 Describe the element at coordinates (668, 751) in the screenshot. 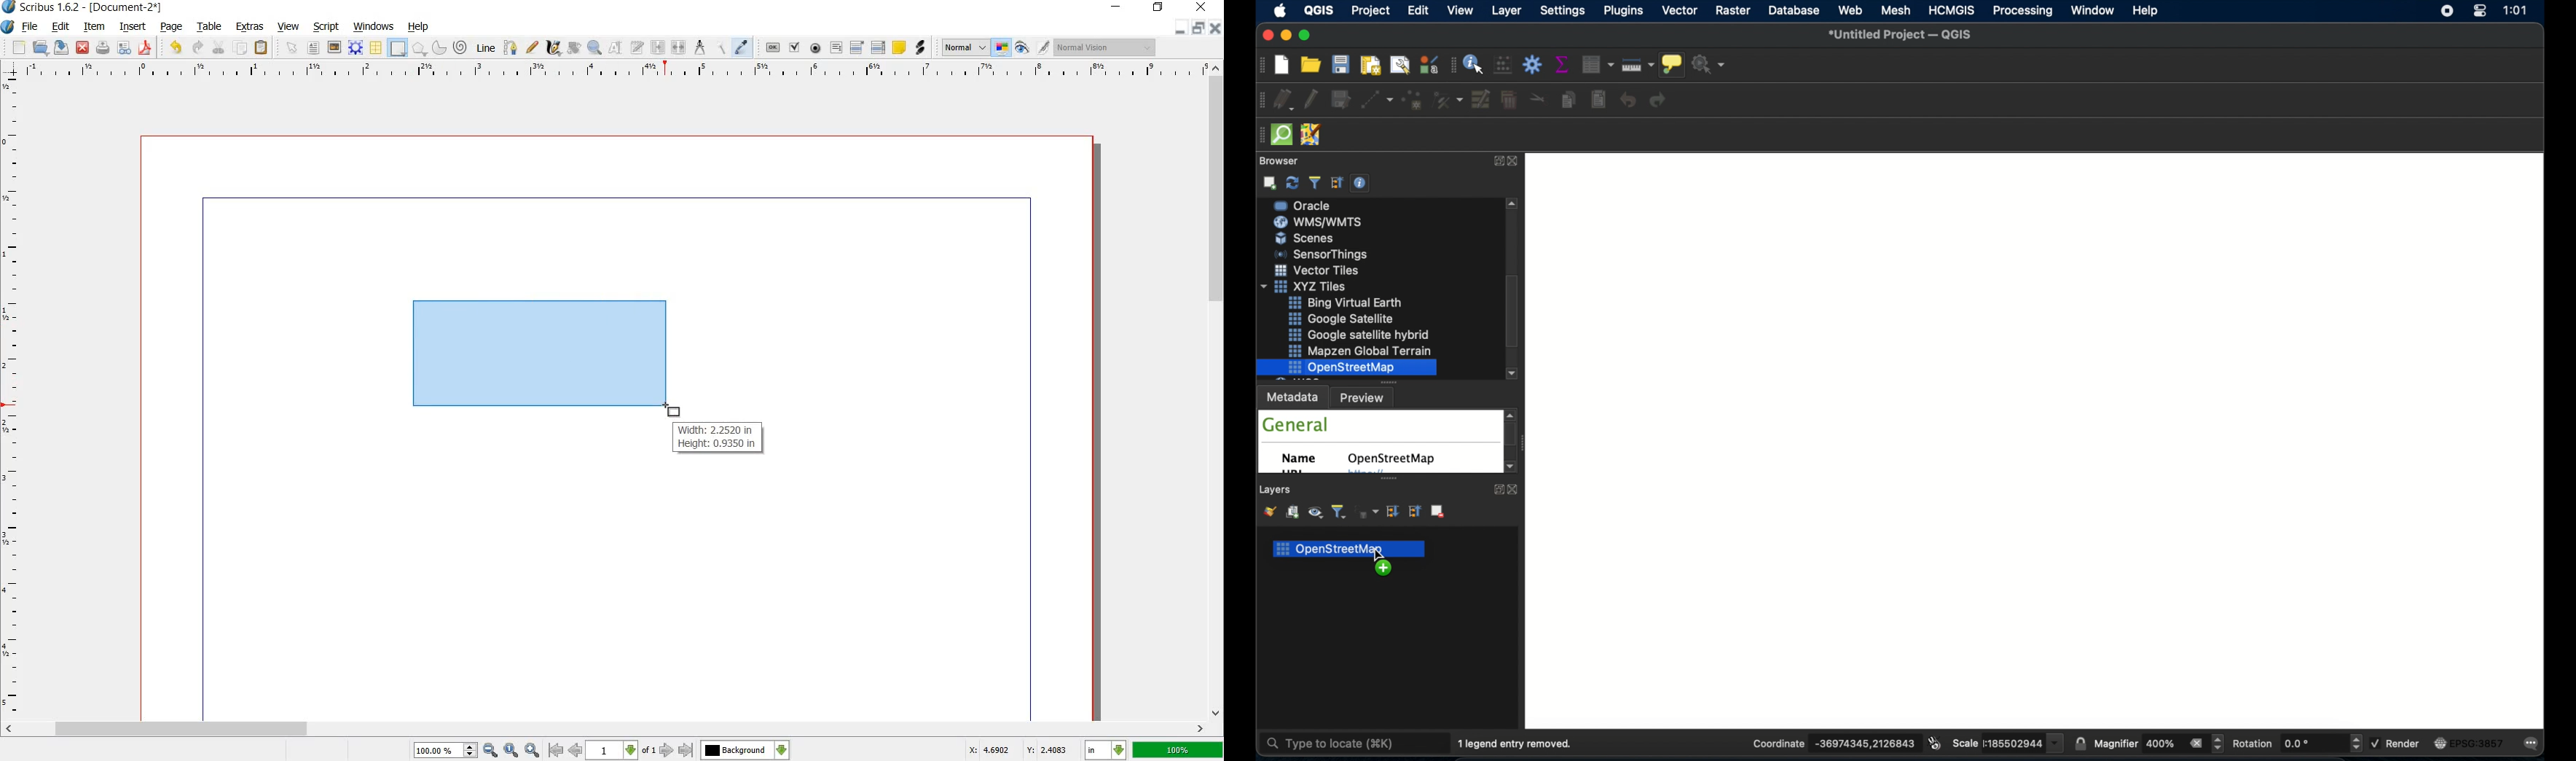

I see `go to next page` at that location.